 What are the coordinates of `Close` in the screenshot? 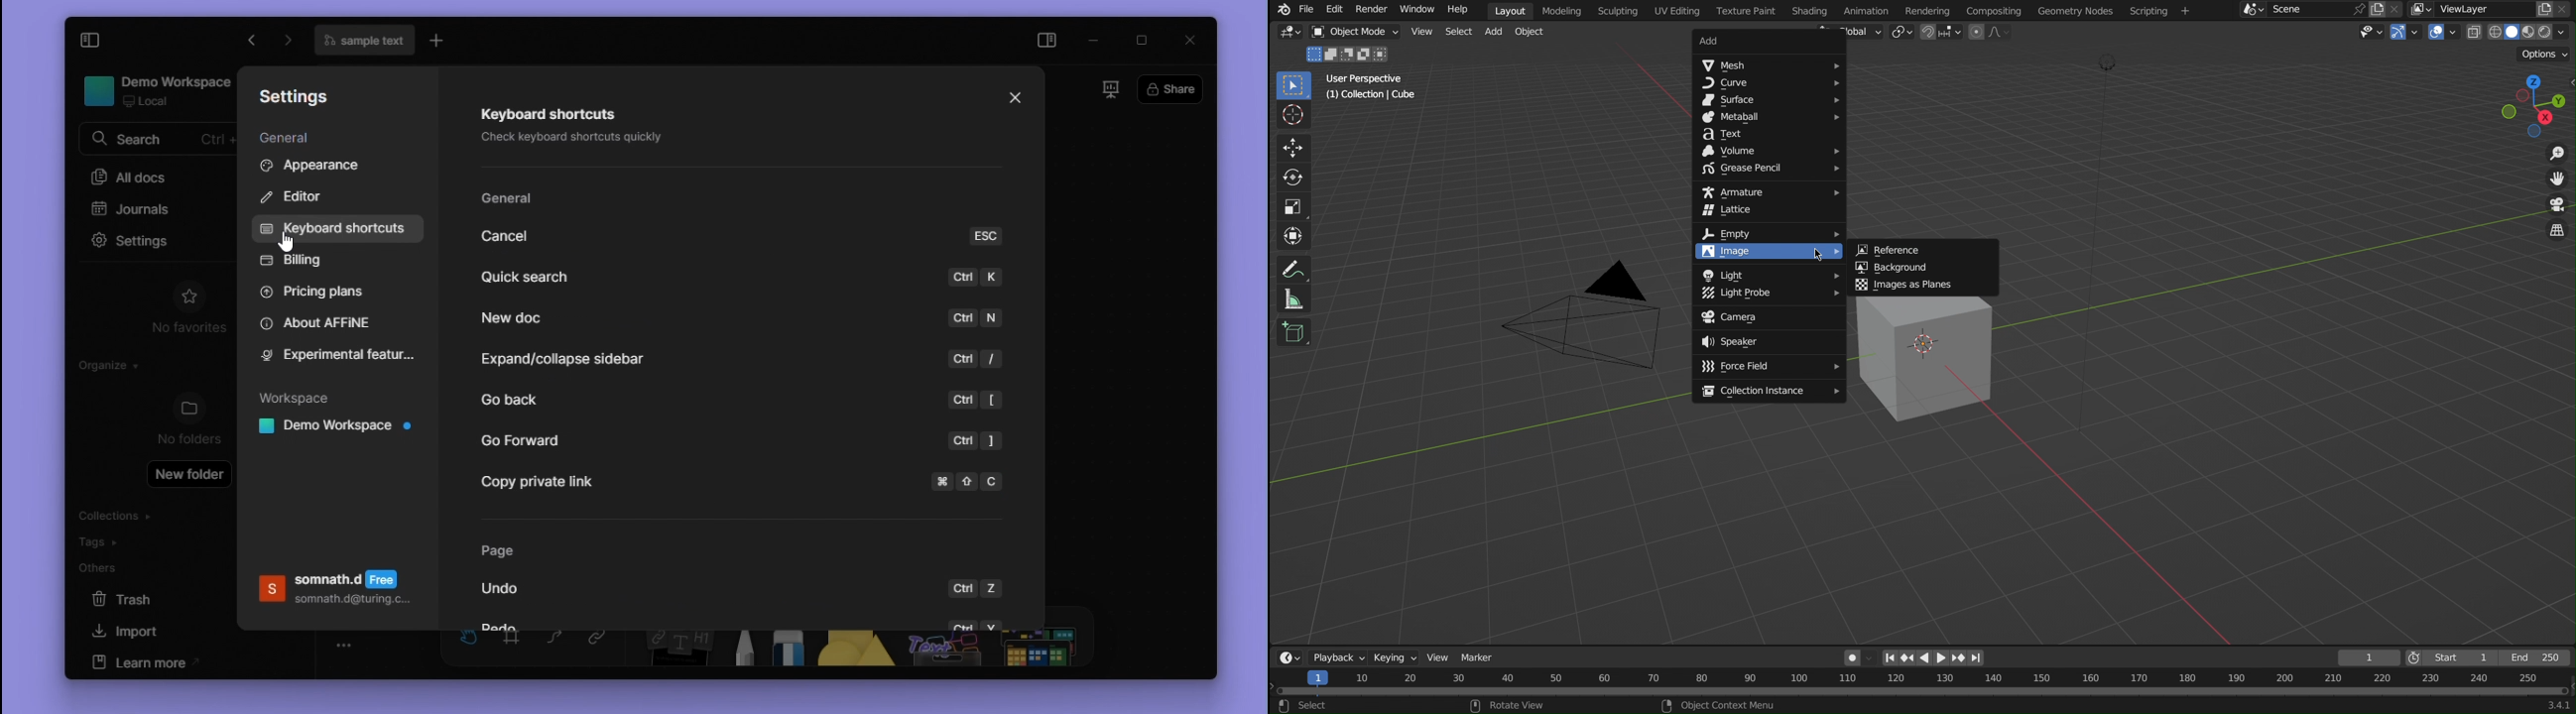 It's located at (1016, 100).